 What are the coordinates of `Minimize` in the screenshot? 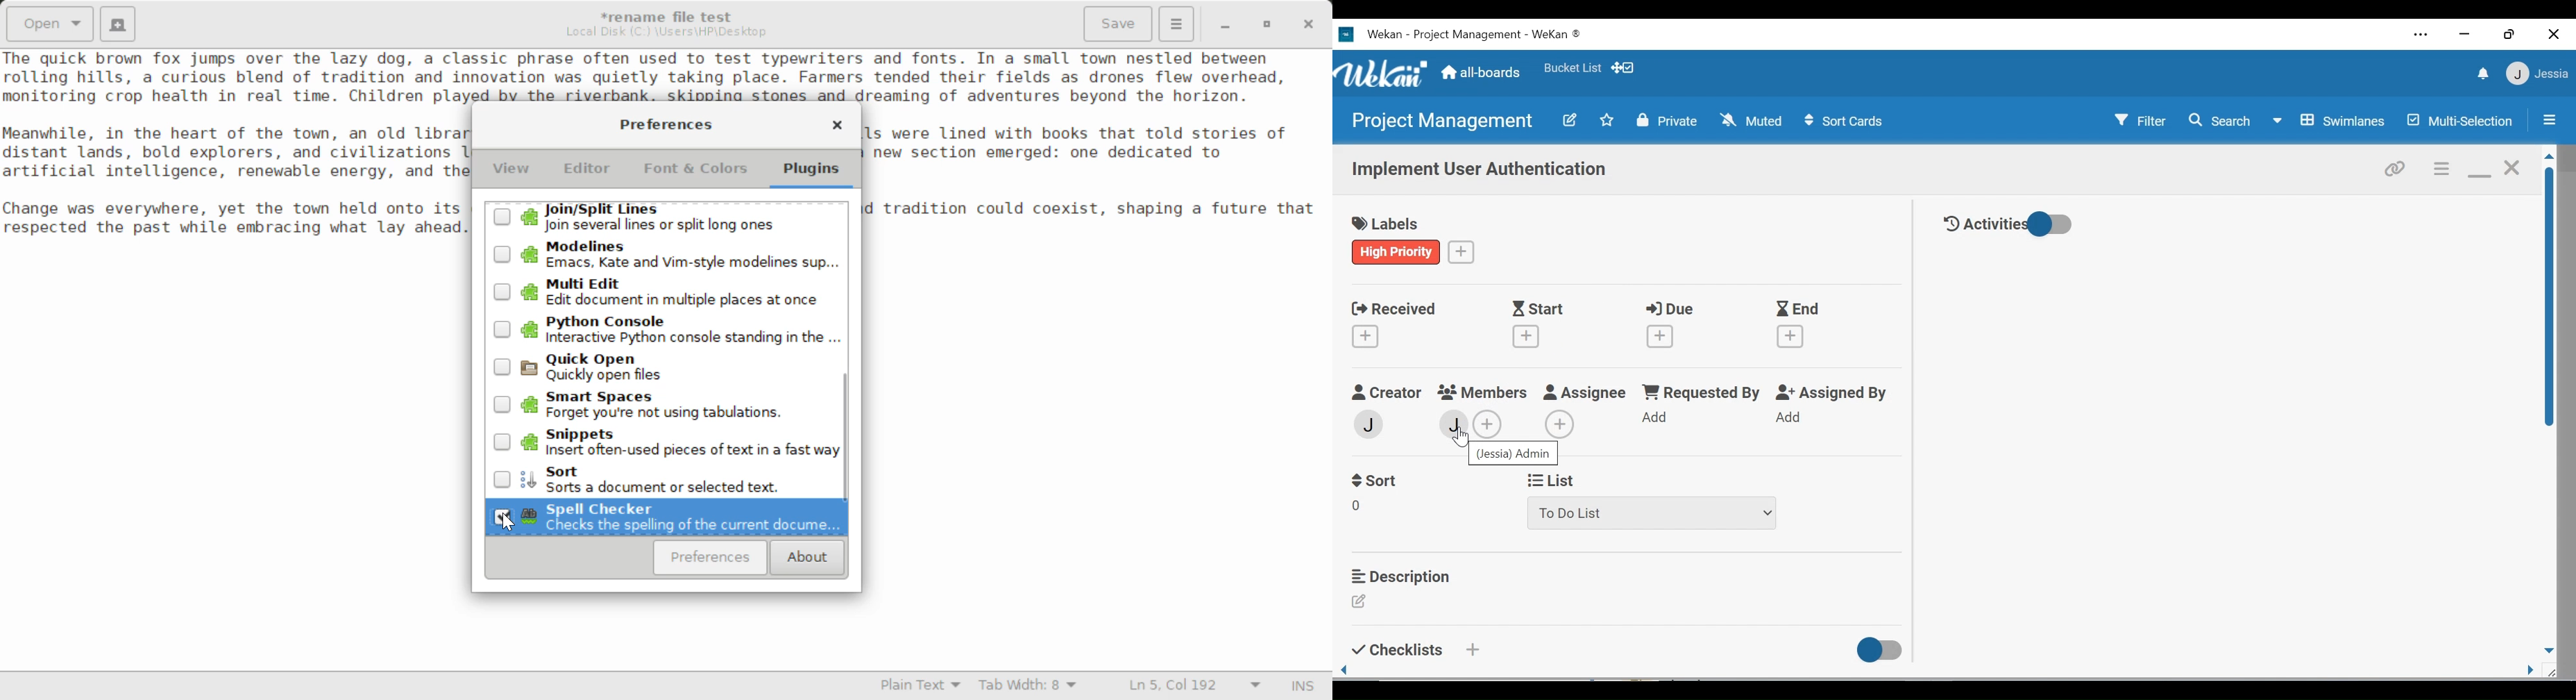 It's located at (1267, 24).